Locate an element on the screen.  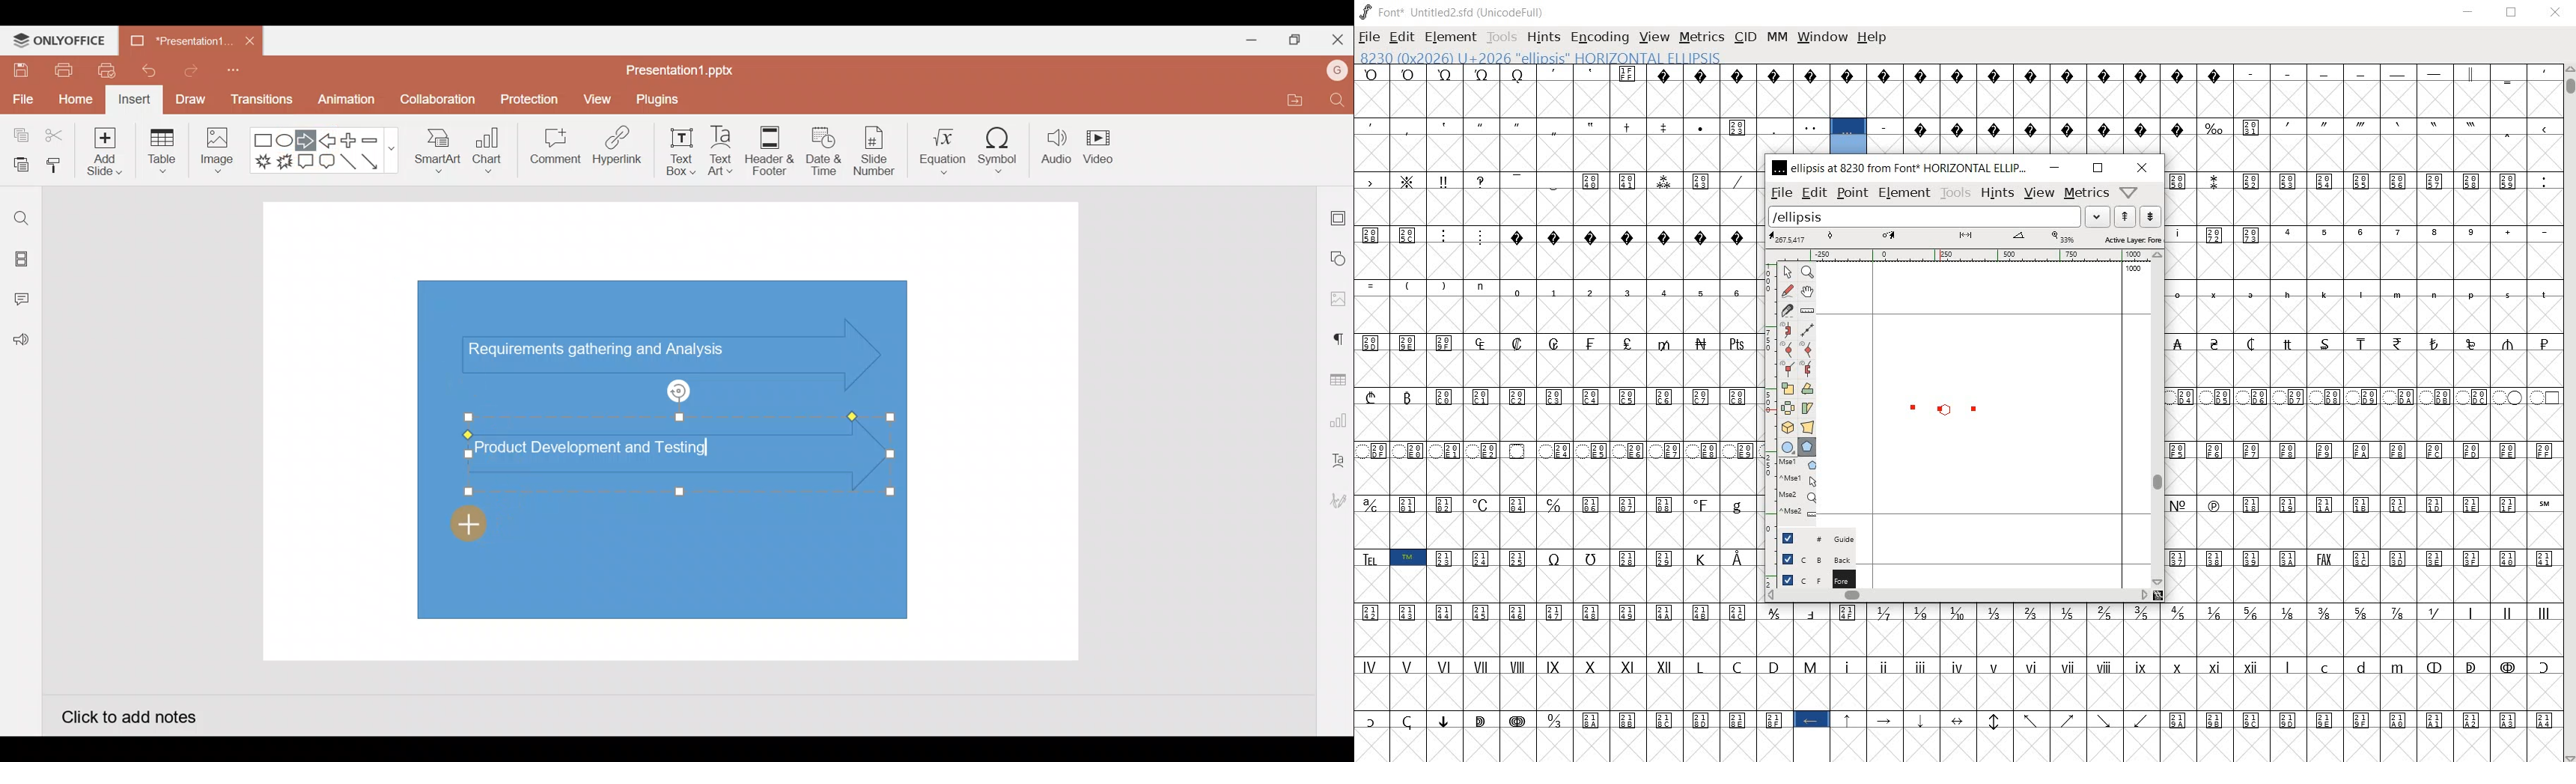
Find is located at coordinates (21, 218).